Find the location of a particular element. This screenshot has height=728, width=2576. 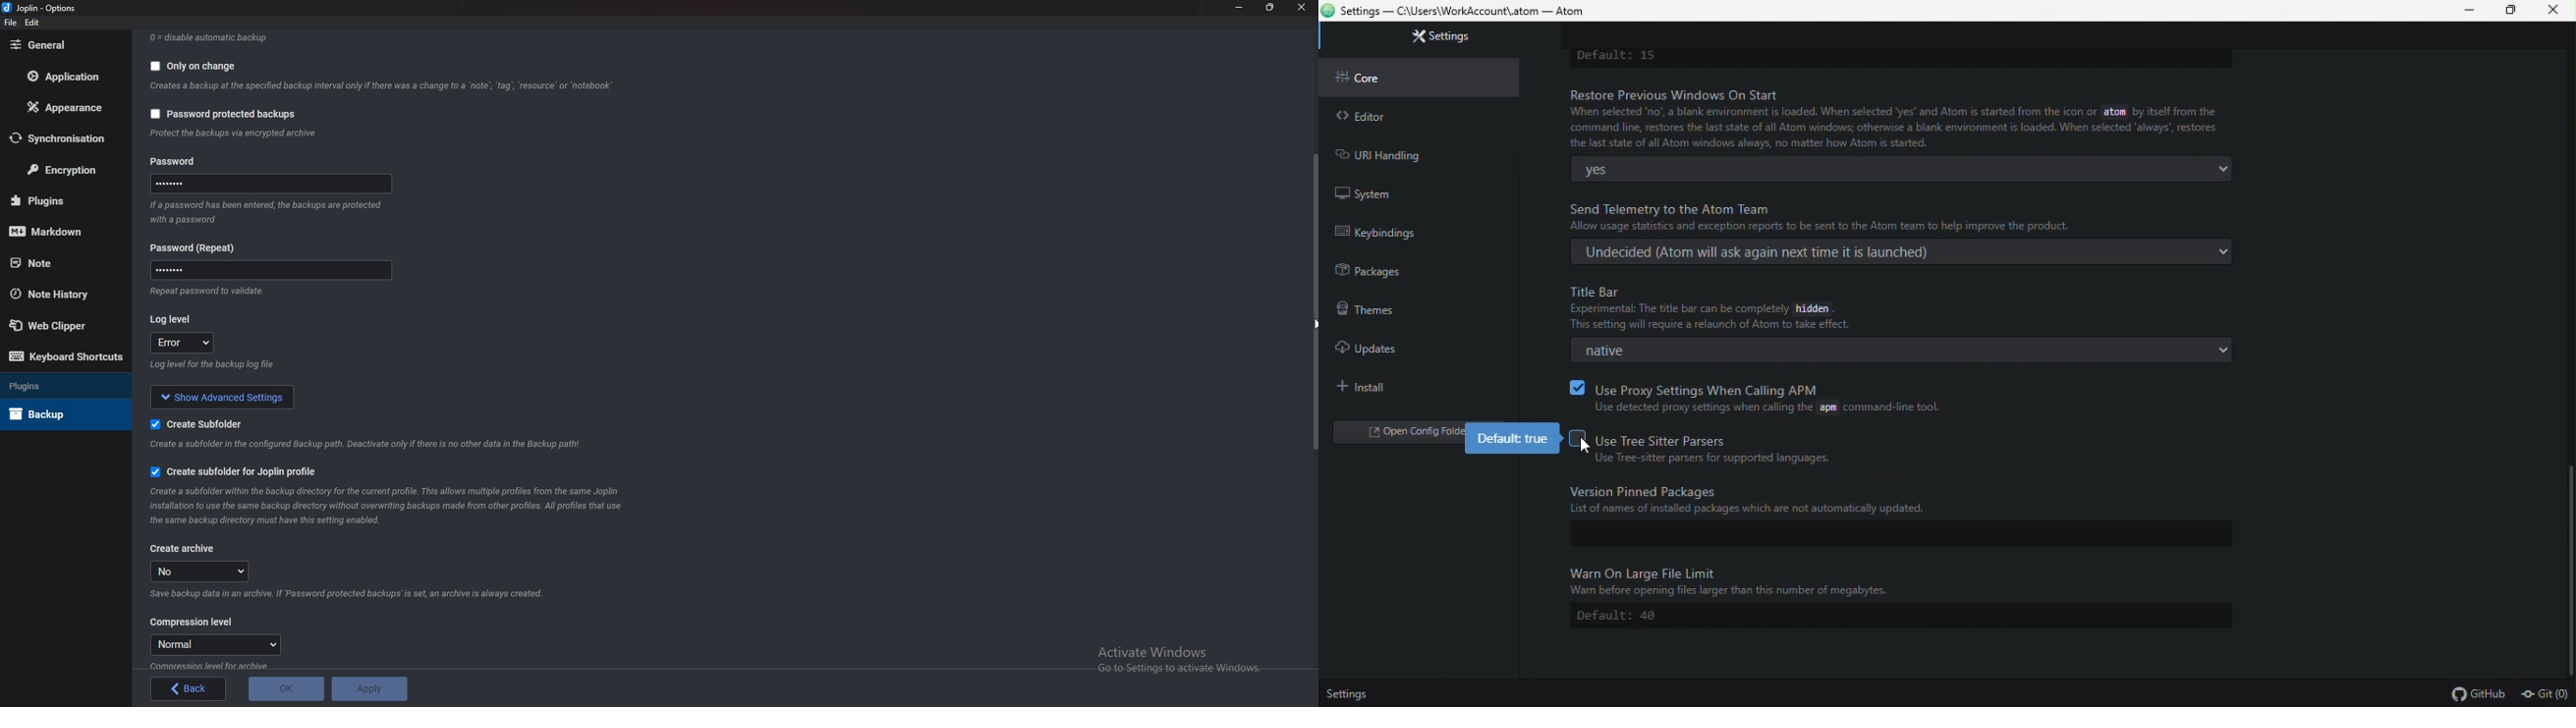

use tree sitter parsers is located at coordinates (1718, 449).